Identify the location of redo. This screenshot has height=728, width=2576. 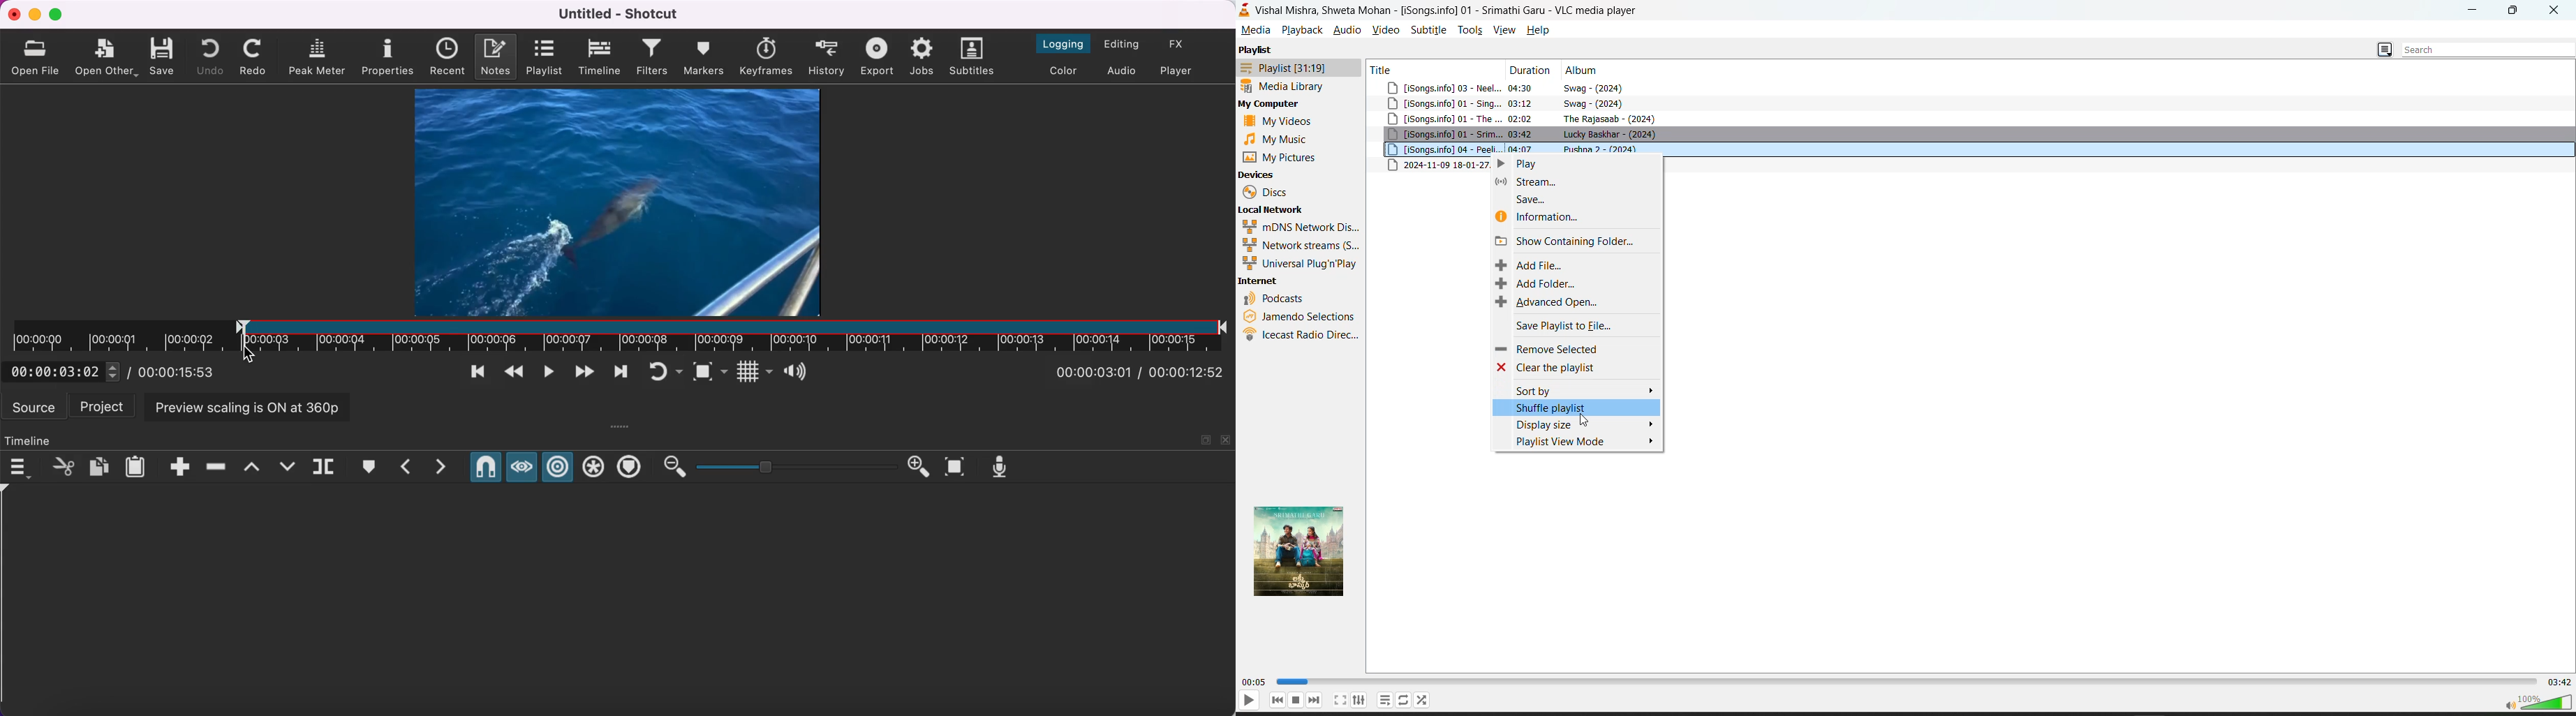
(256, 56).